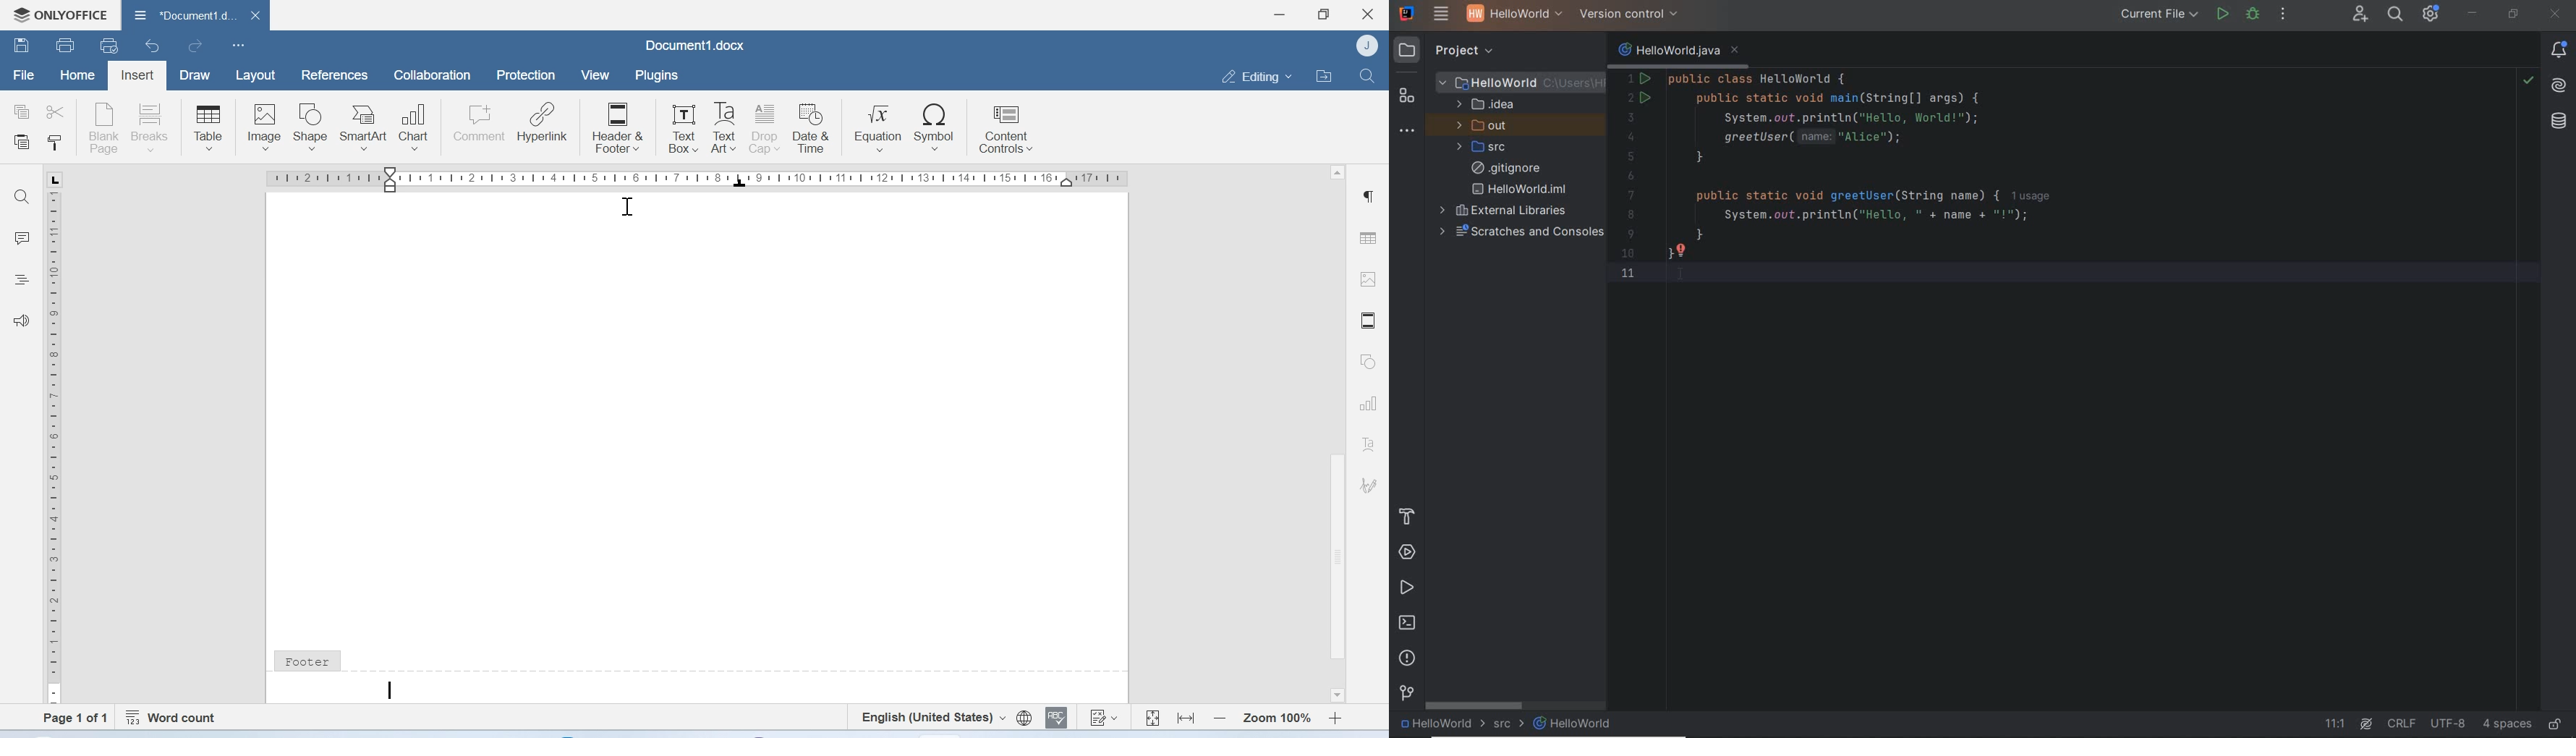 The width and height of the screenshot is (2576, 756). What do you see at coordinates (480, 124) in the screenshot?
I see `Comment` at bounding box center [480, 124].